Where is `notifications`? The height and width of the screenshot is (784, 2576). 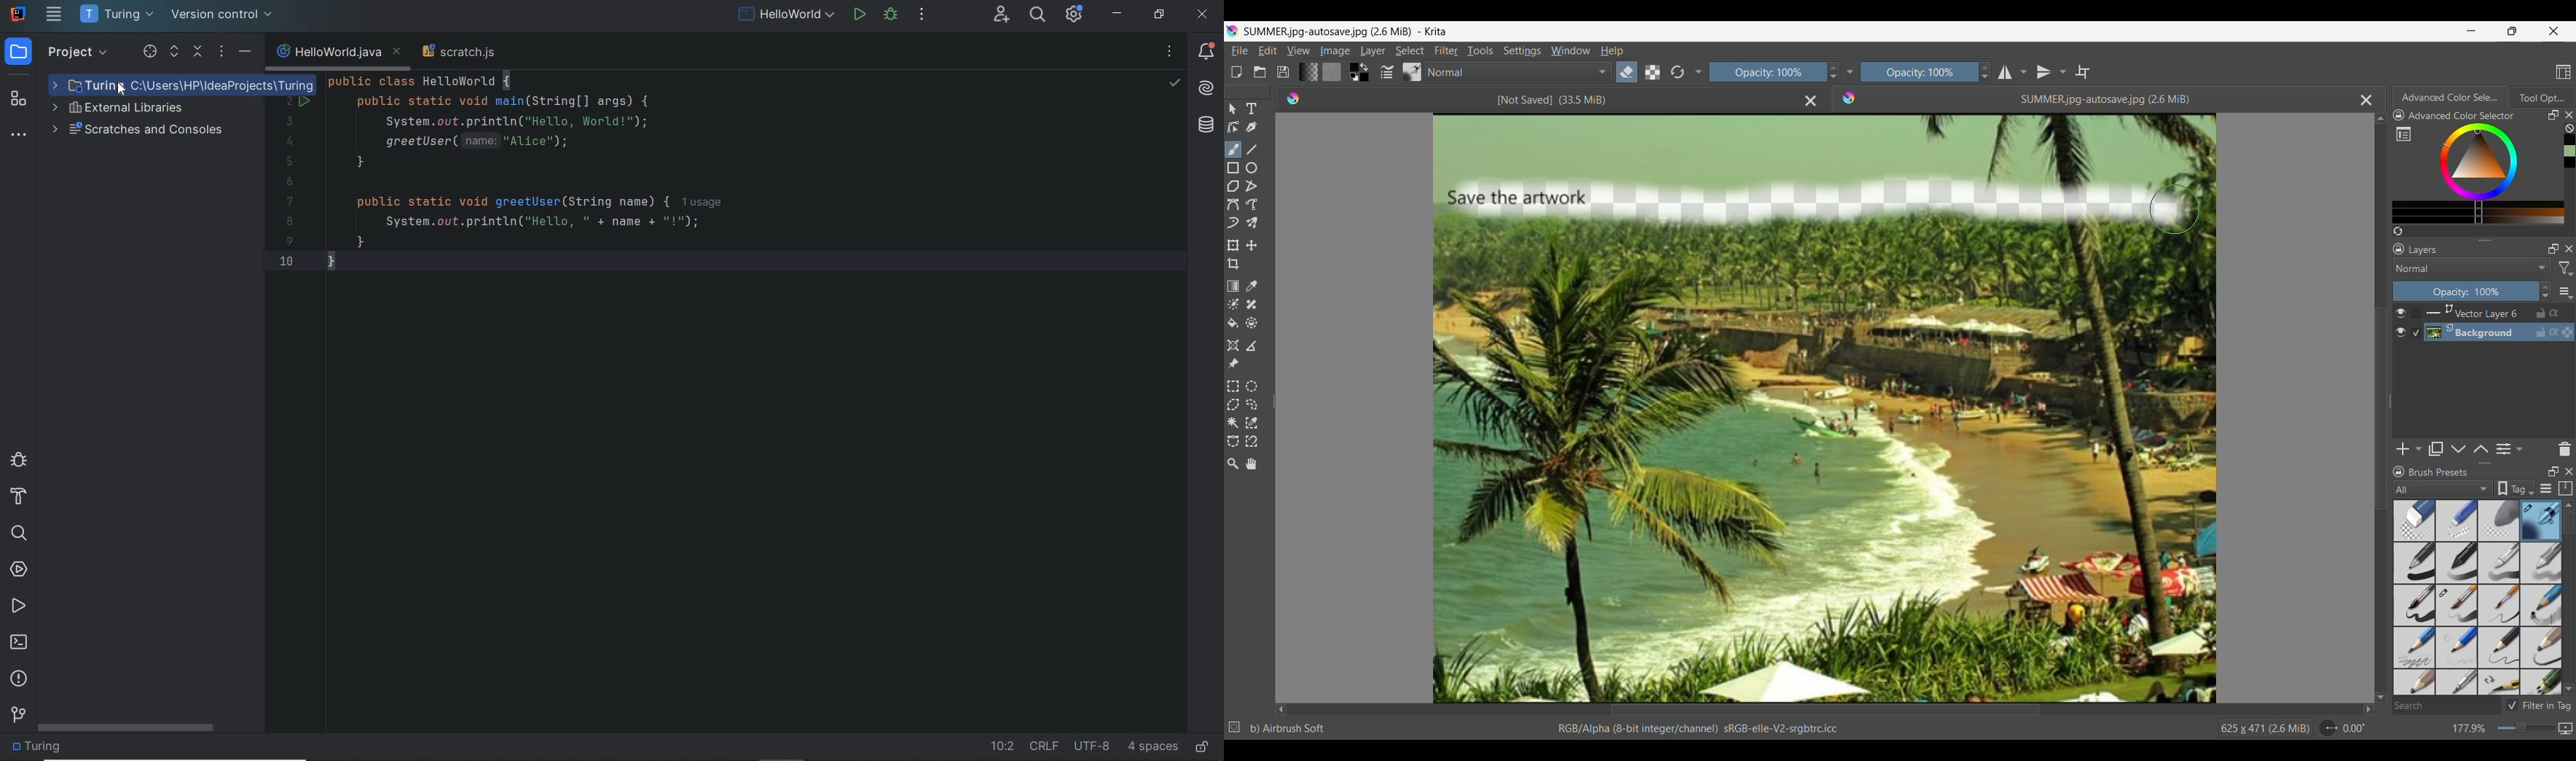 notifications is located at coordinates (1206, 51).